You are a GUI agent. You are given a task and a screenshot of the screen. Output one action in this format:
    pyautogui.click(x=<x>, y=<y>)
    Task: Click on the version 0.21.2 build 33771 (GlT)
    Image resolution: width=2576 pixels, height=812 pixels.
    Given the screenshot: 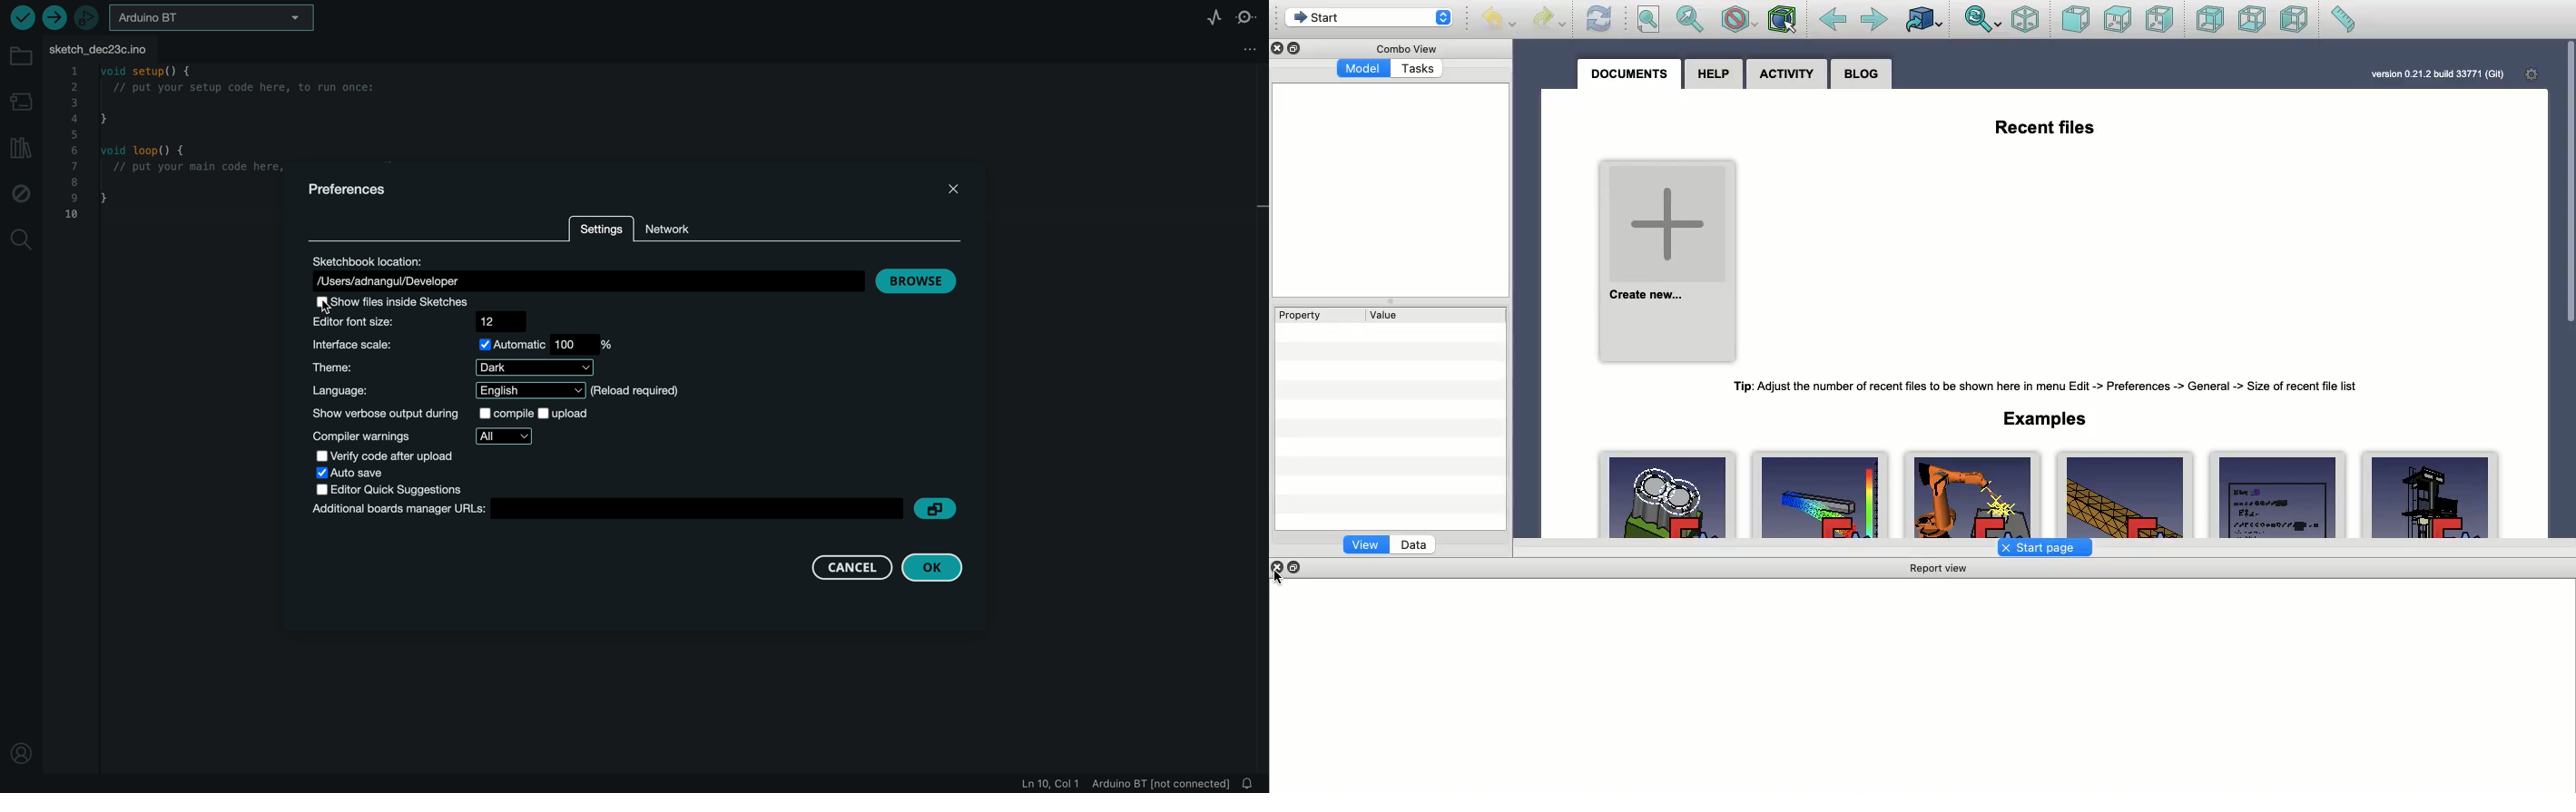 What is the action you would take?
    pyautogui.click(x=2437, y=75)
    